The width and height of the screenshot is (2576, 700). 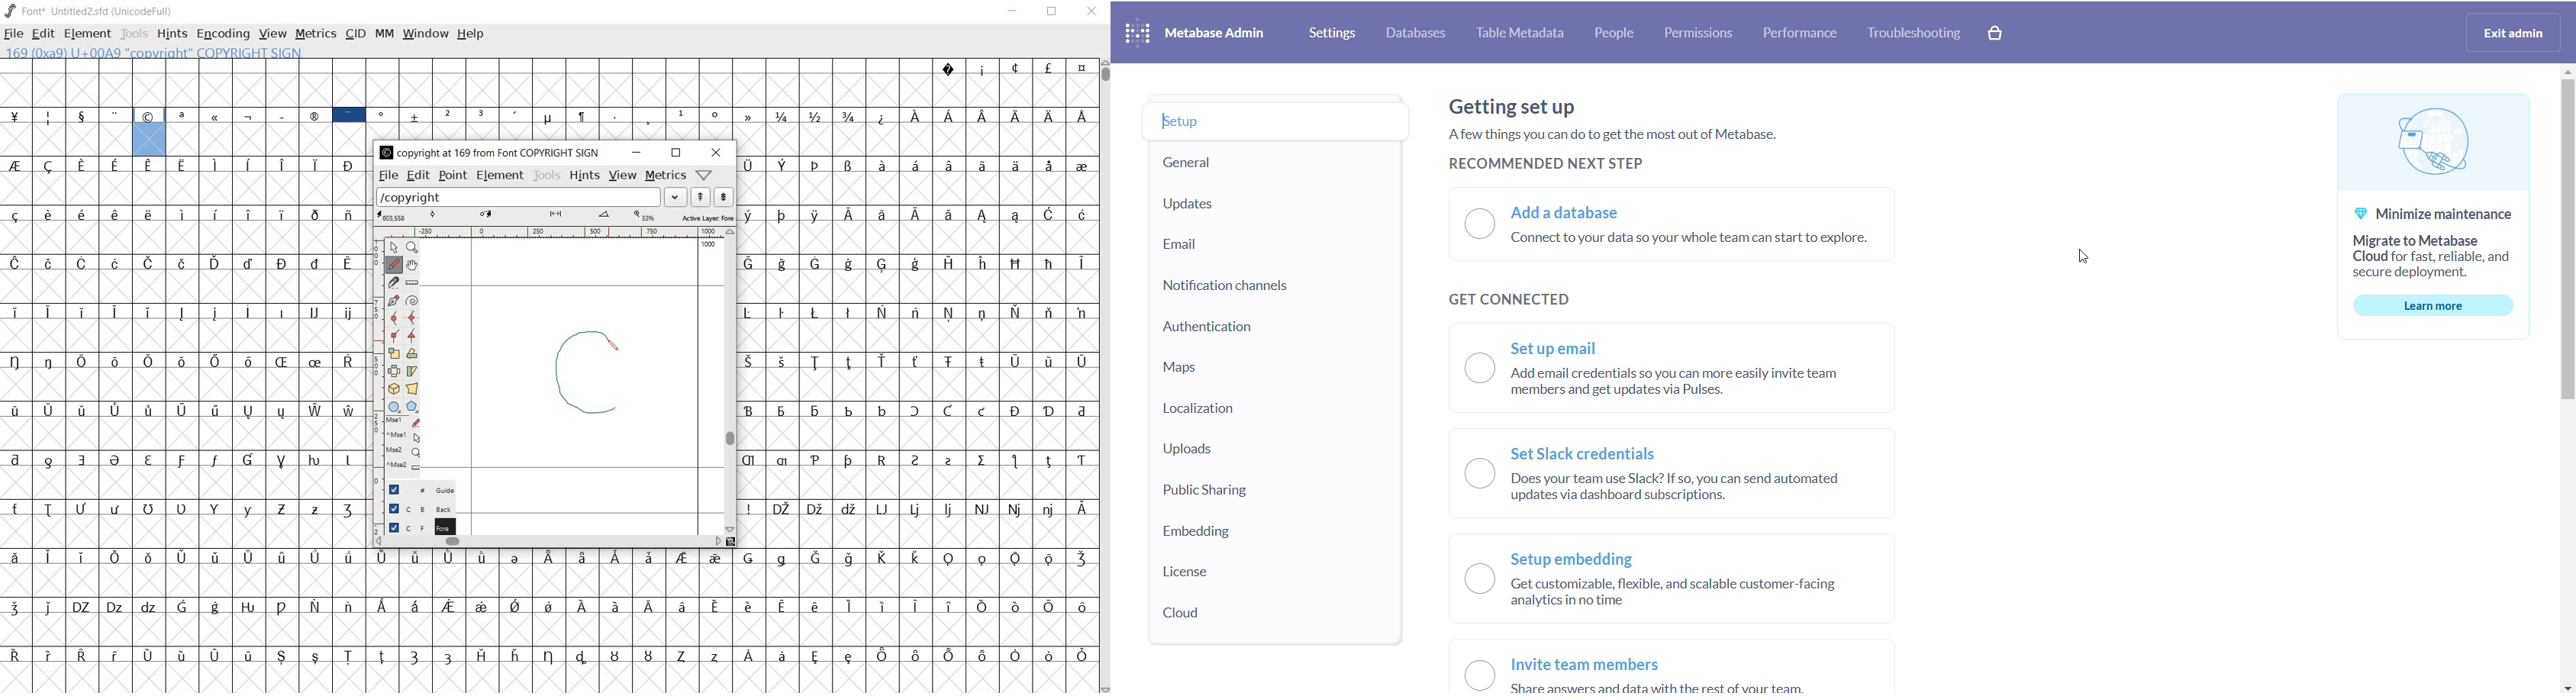 What do you see at coordinates (42, 32) in the screenshot?
I see `edit` at bounding box center [42, 32].